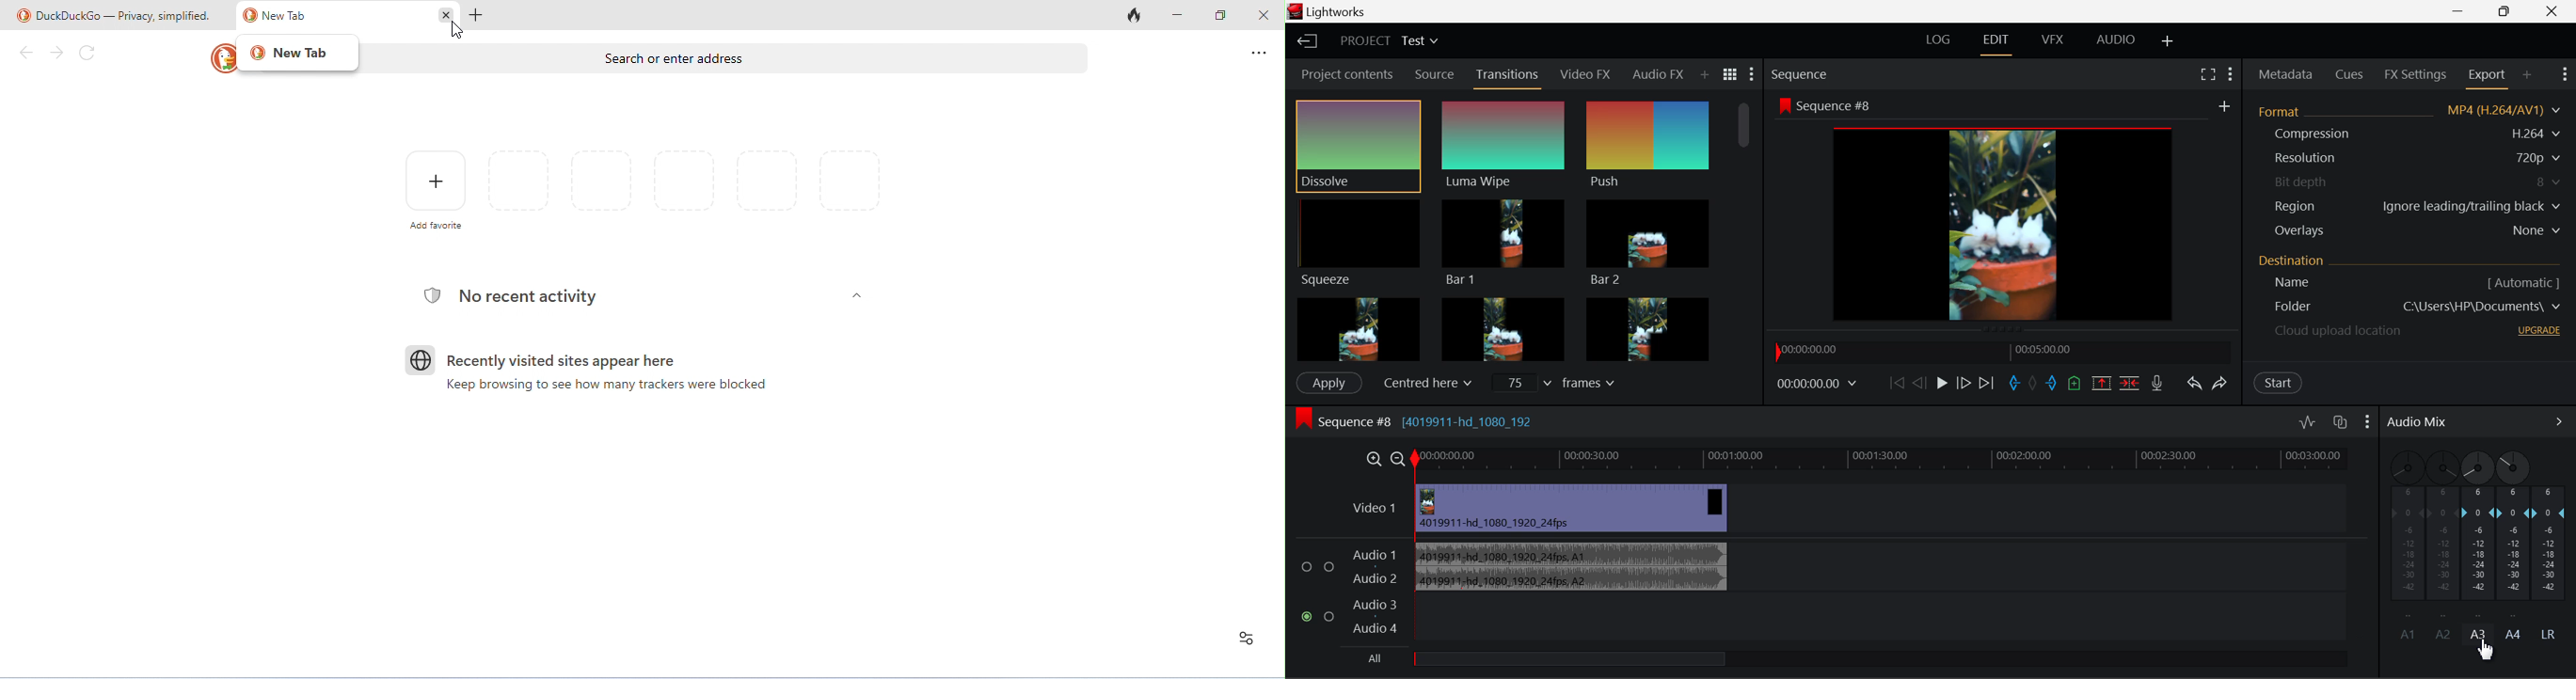  I want to click on Full Screen, so click(2208, 74).